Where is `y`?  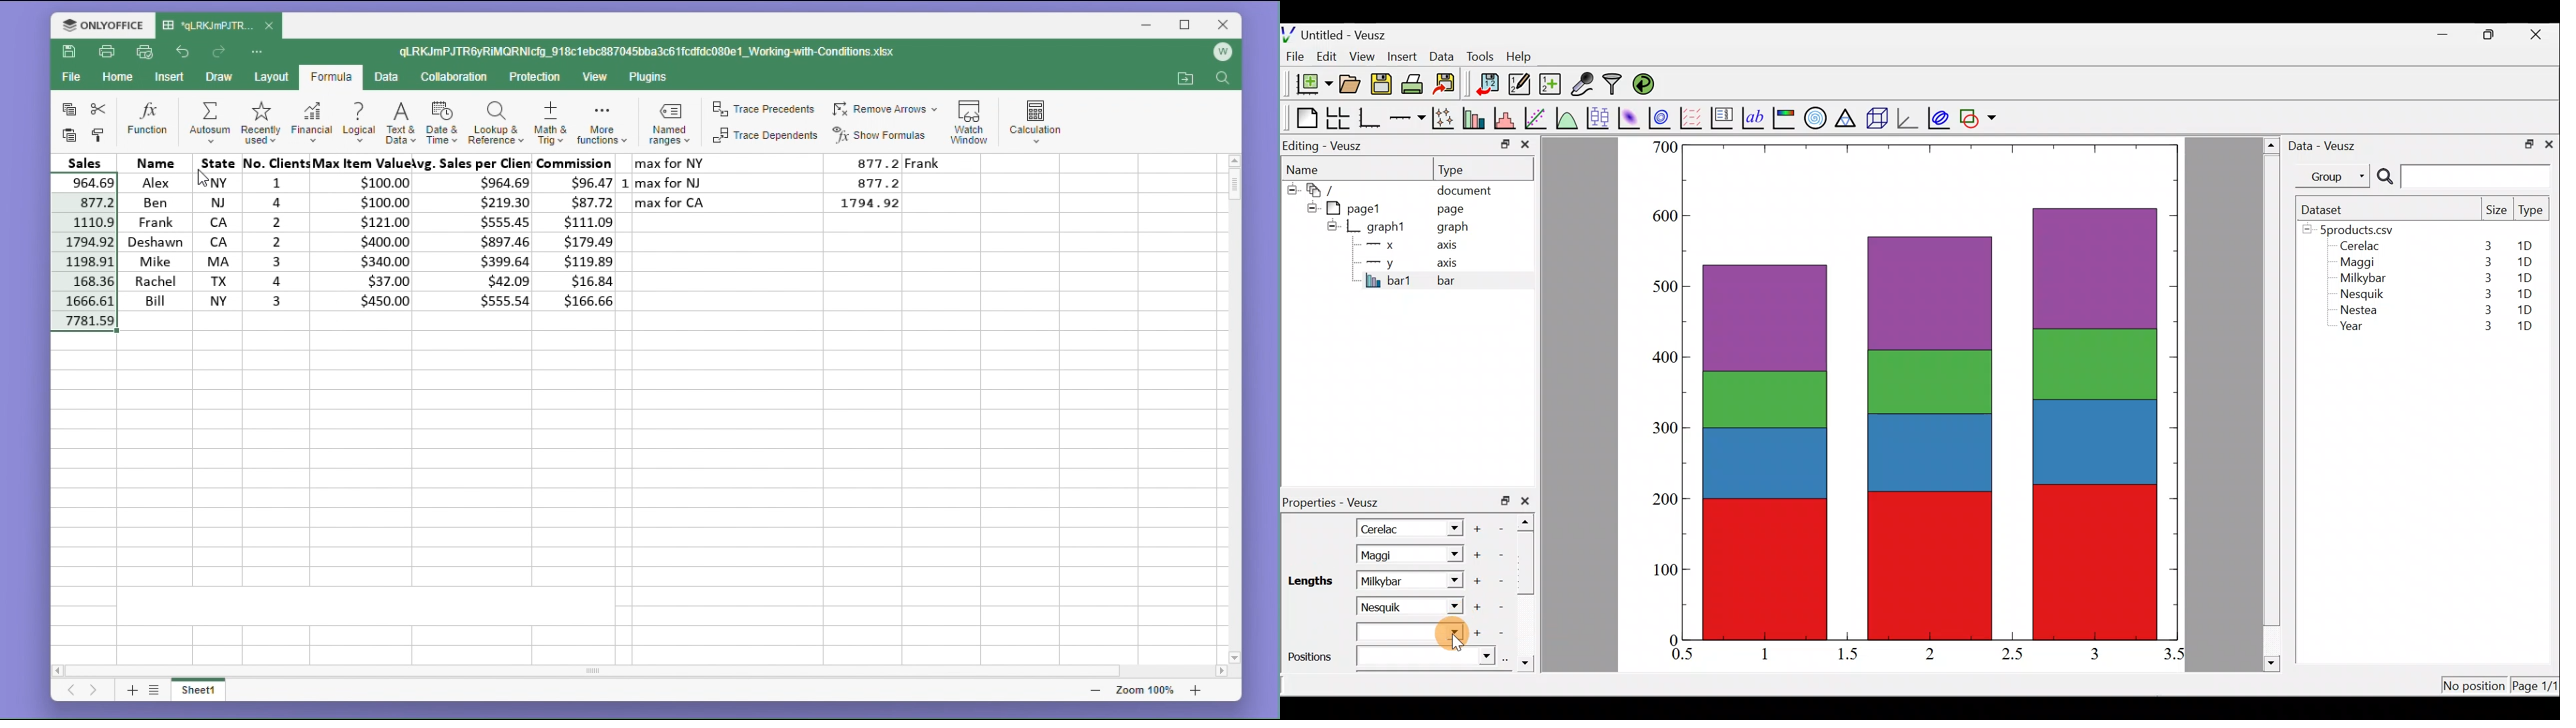
y is located at coordinates (1380, 261).